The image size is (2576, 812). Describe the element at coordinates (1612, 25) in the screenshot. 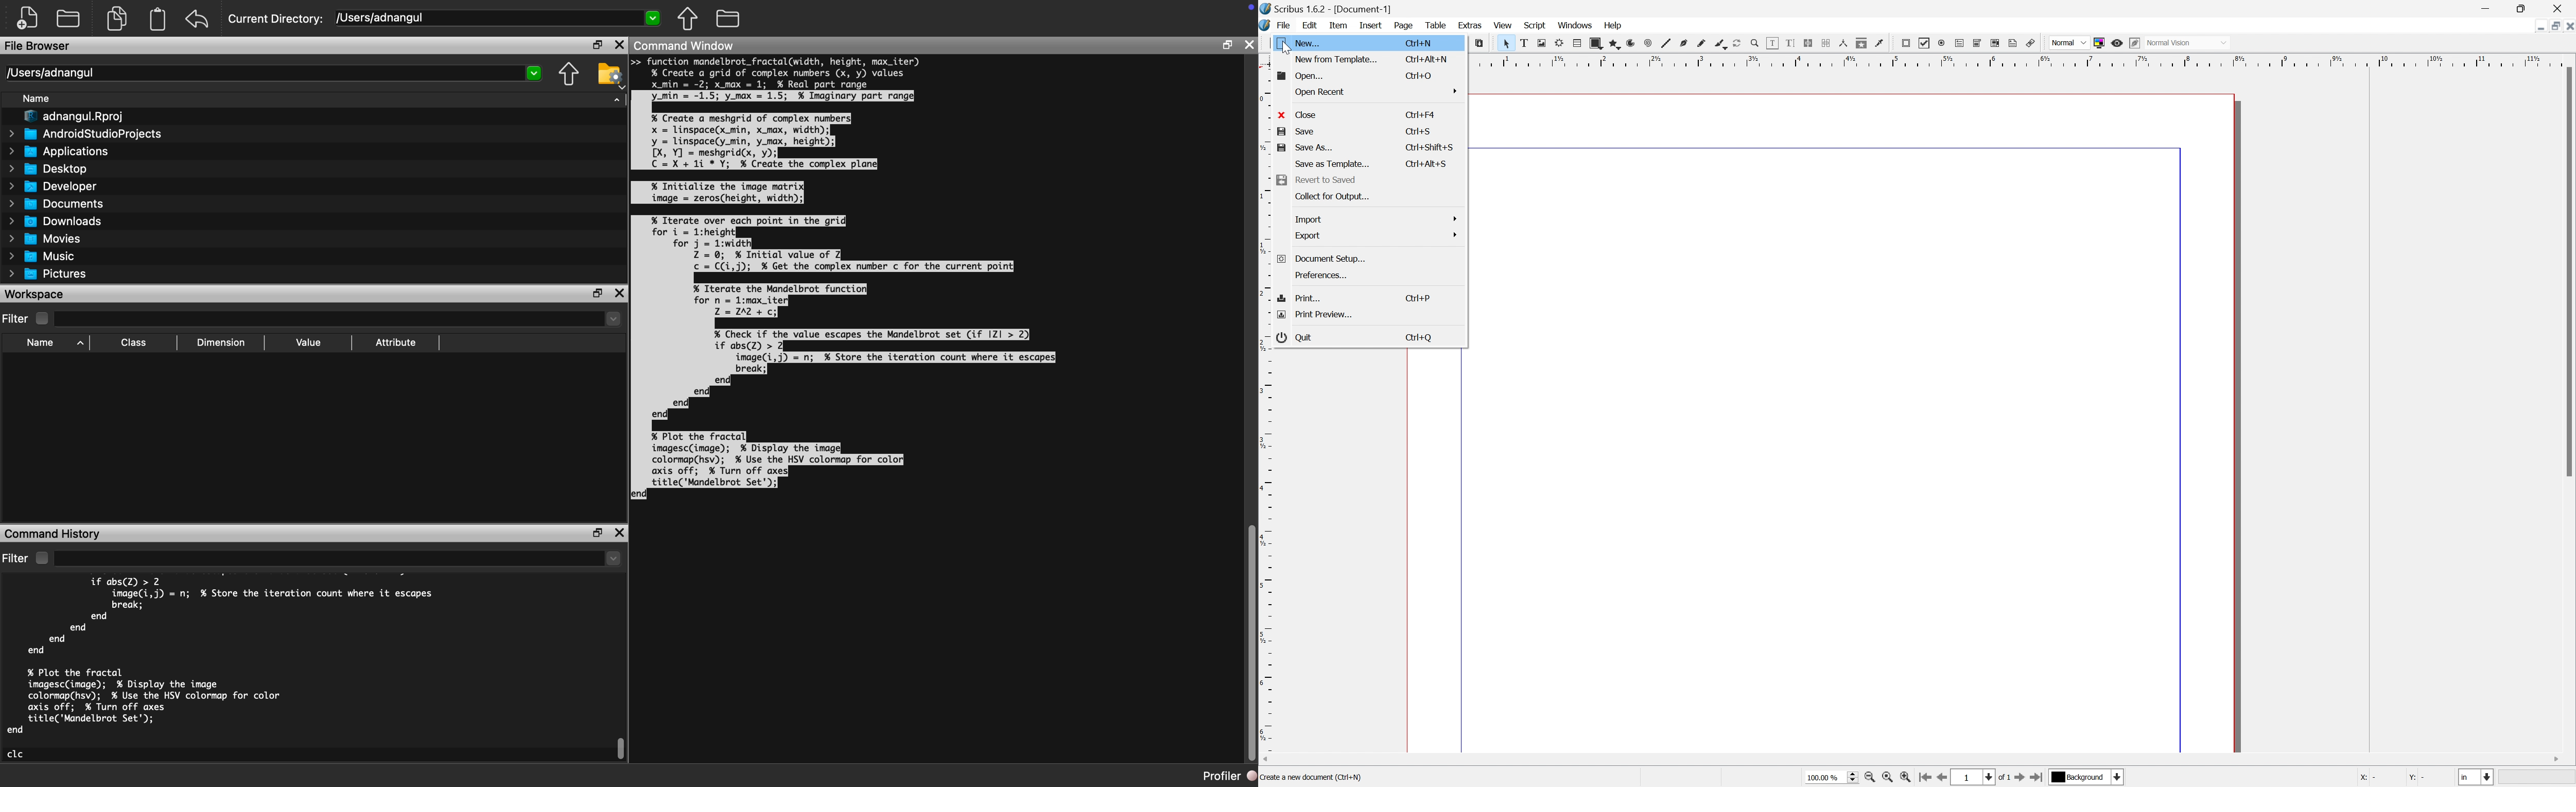

I see `Help` at that location.